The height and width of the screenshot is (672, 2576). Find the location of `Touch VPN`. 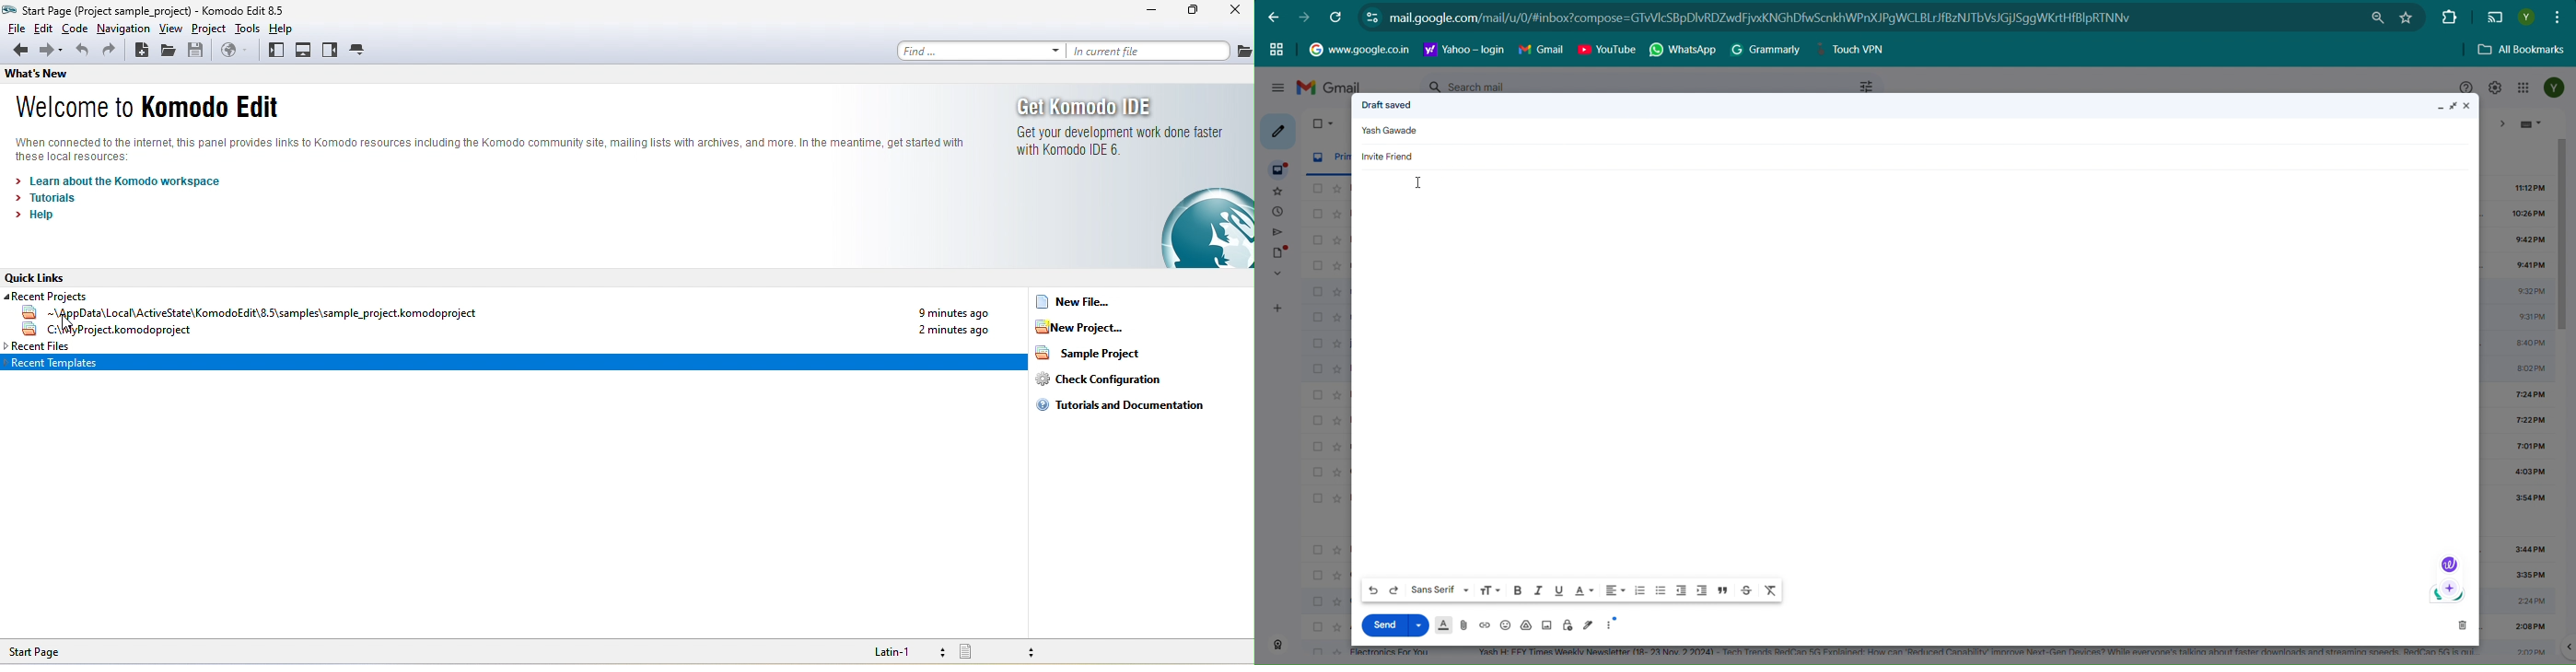

Touch VPN is located at coordinates (1855, 50).